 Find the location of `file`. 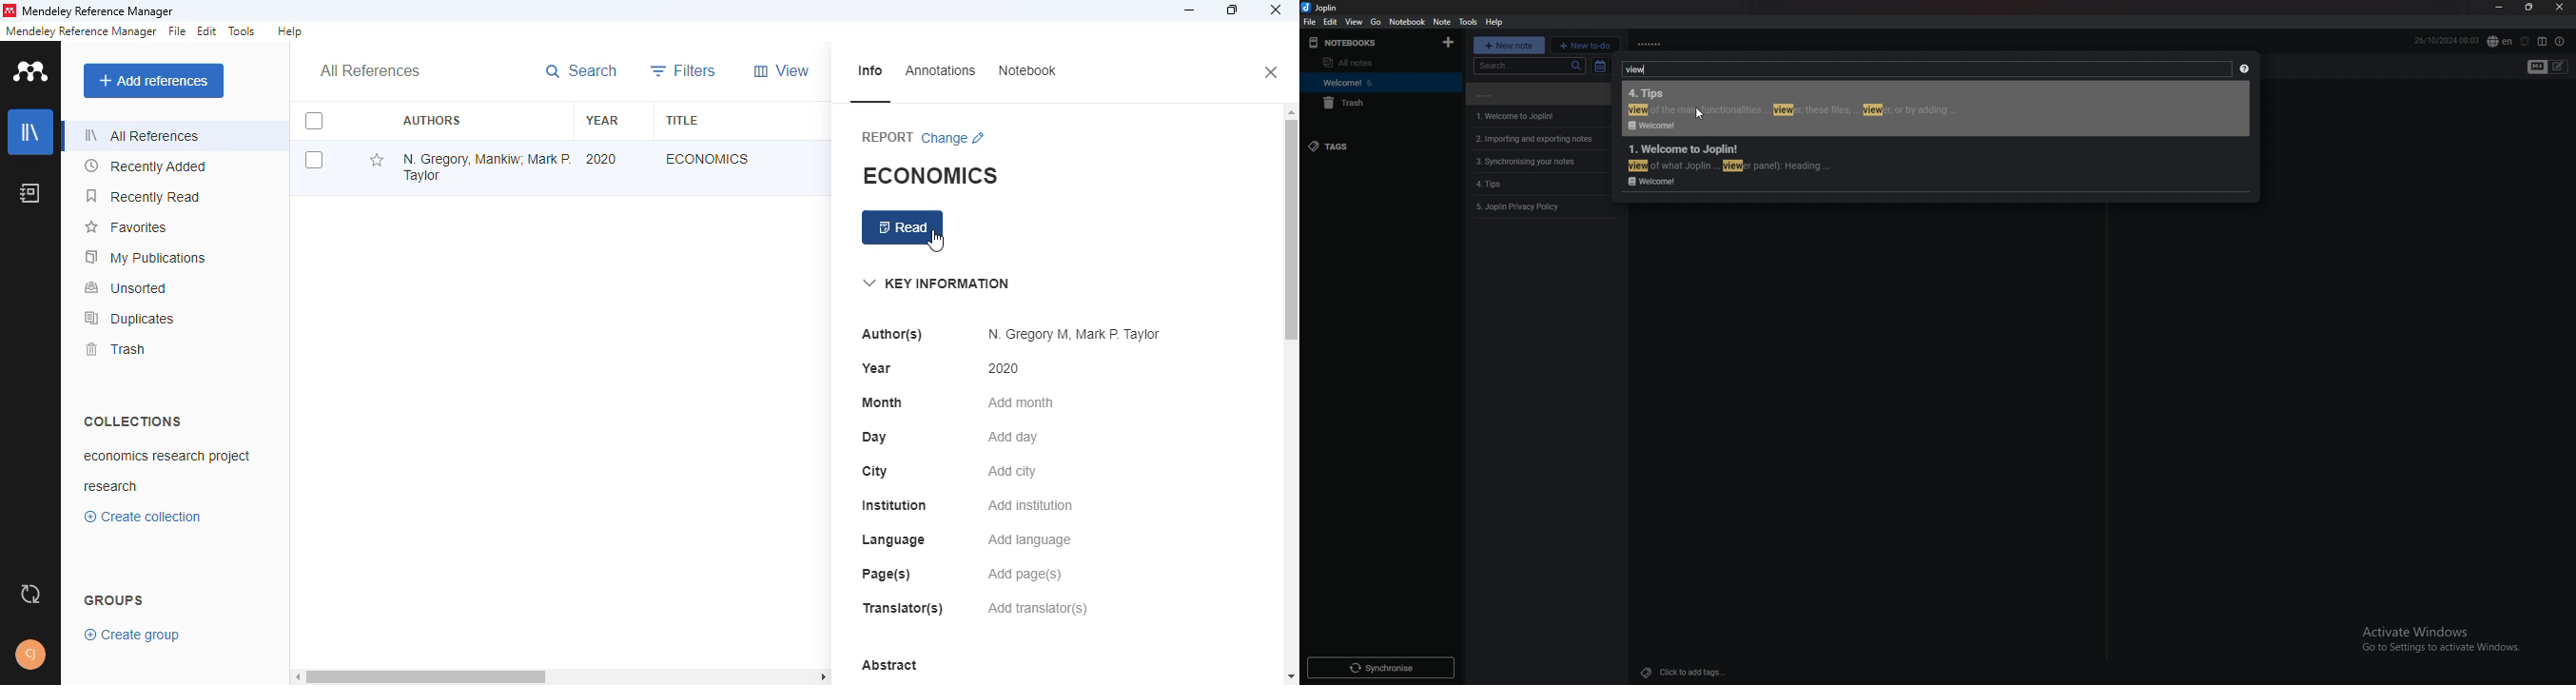

file is located at coordinates (179, 31).